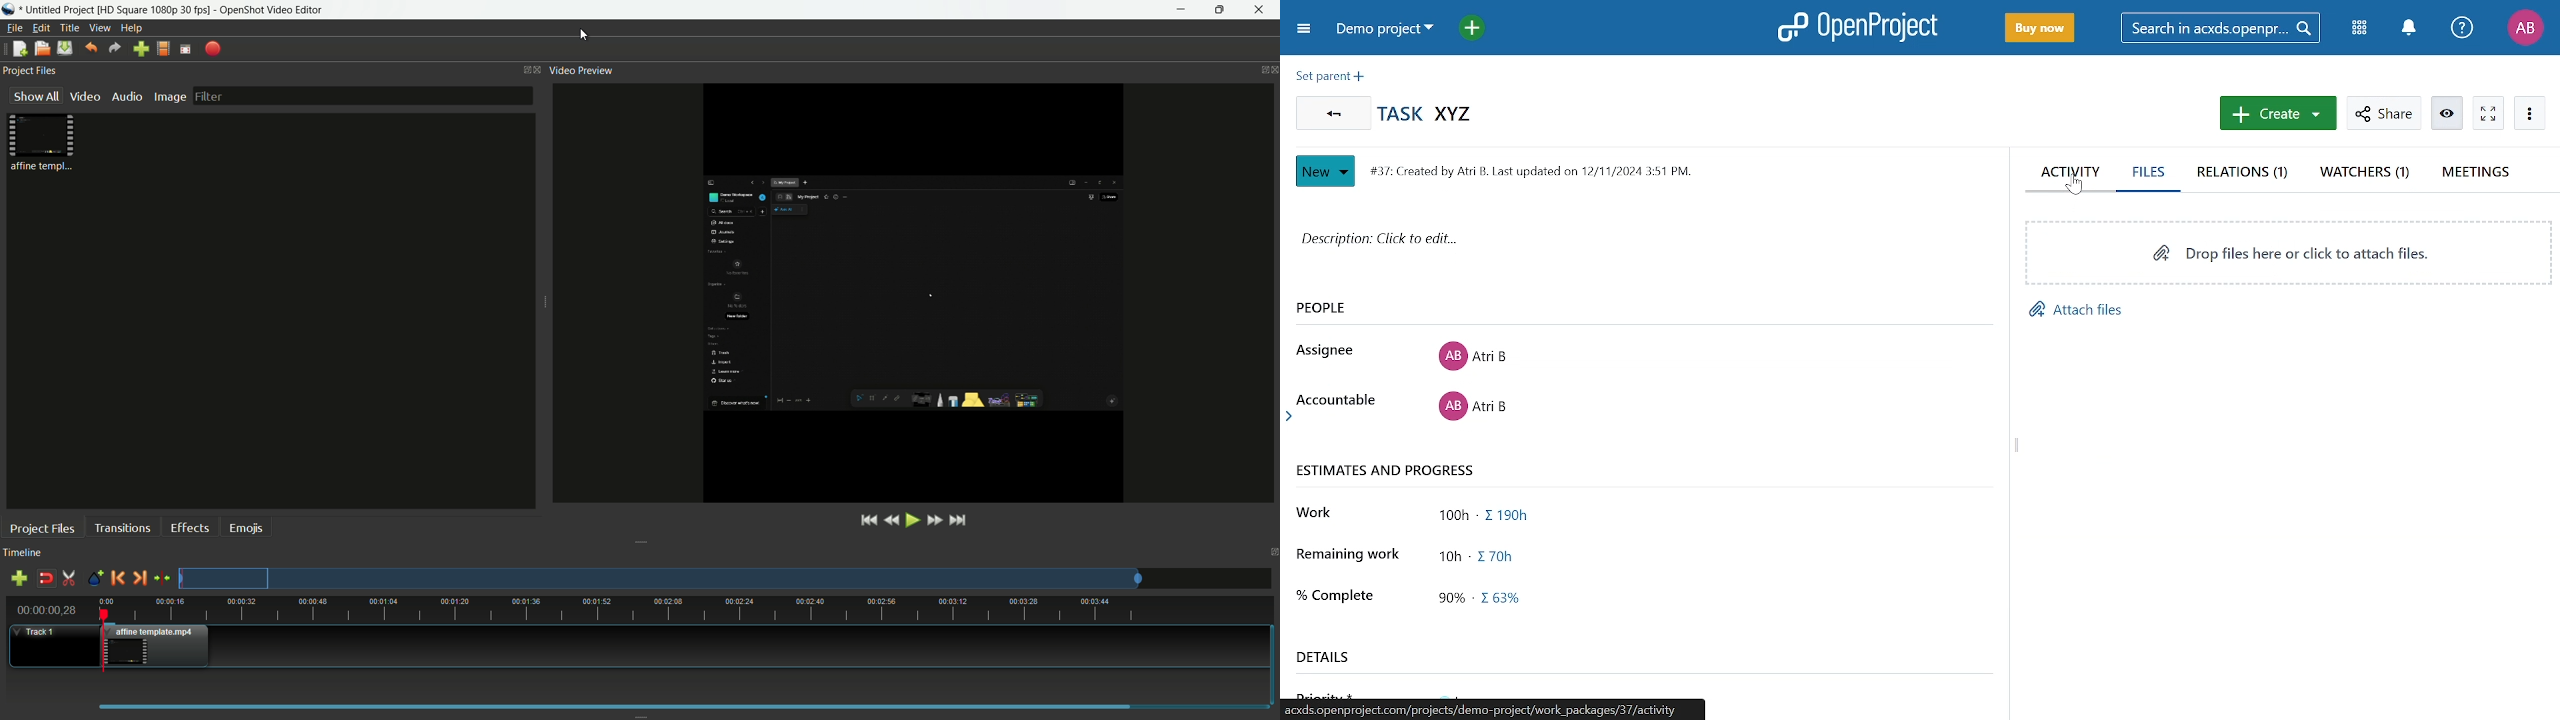  I want to click on time, so click(689, 609).